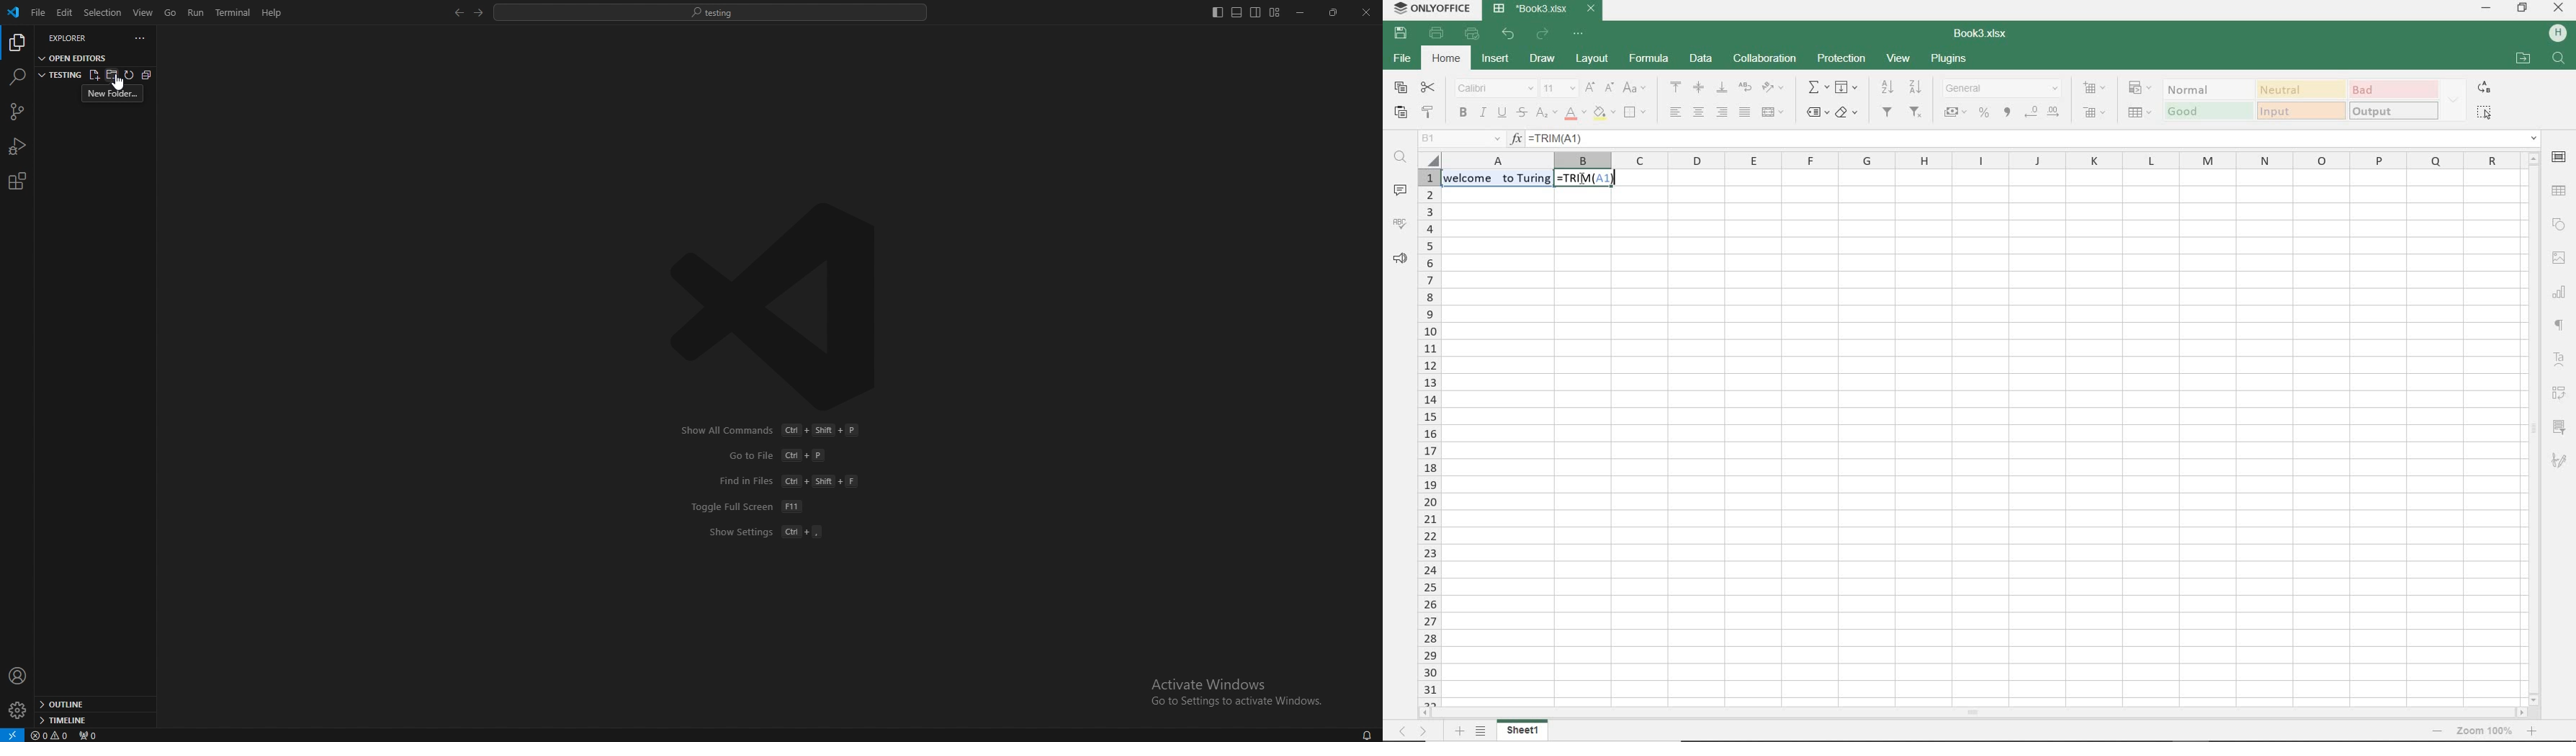 The height and width of the screenshot is (756, 2576). What do you see at coordinates (1494, 88) in the screenshot?
I see `font` at bounding box center [1494, 88].